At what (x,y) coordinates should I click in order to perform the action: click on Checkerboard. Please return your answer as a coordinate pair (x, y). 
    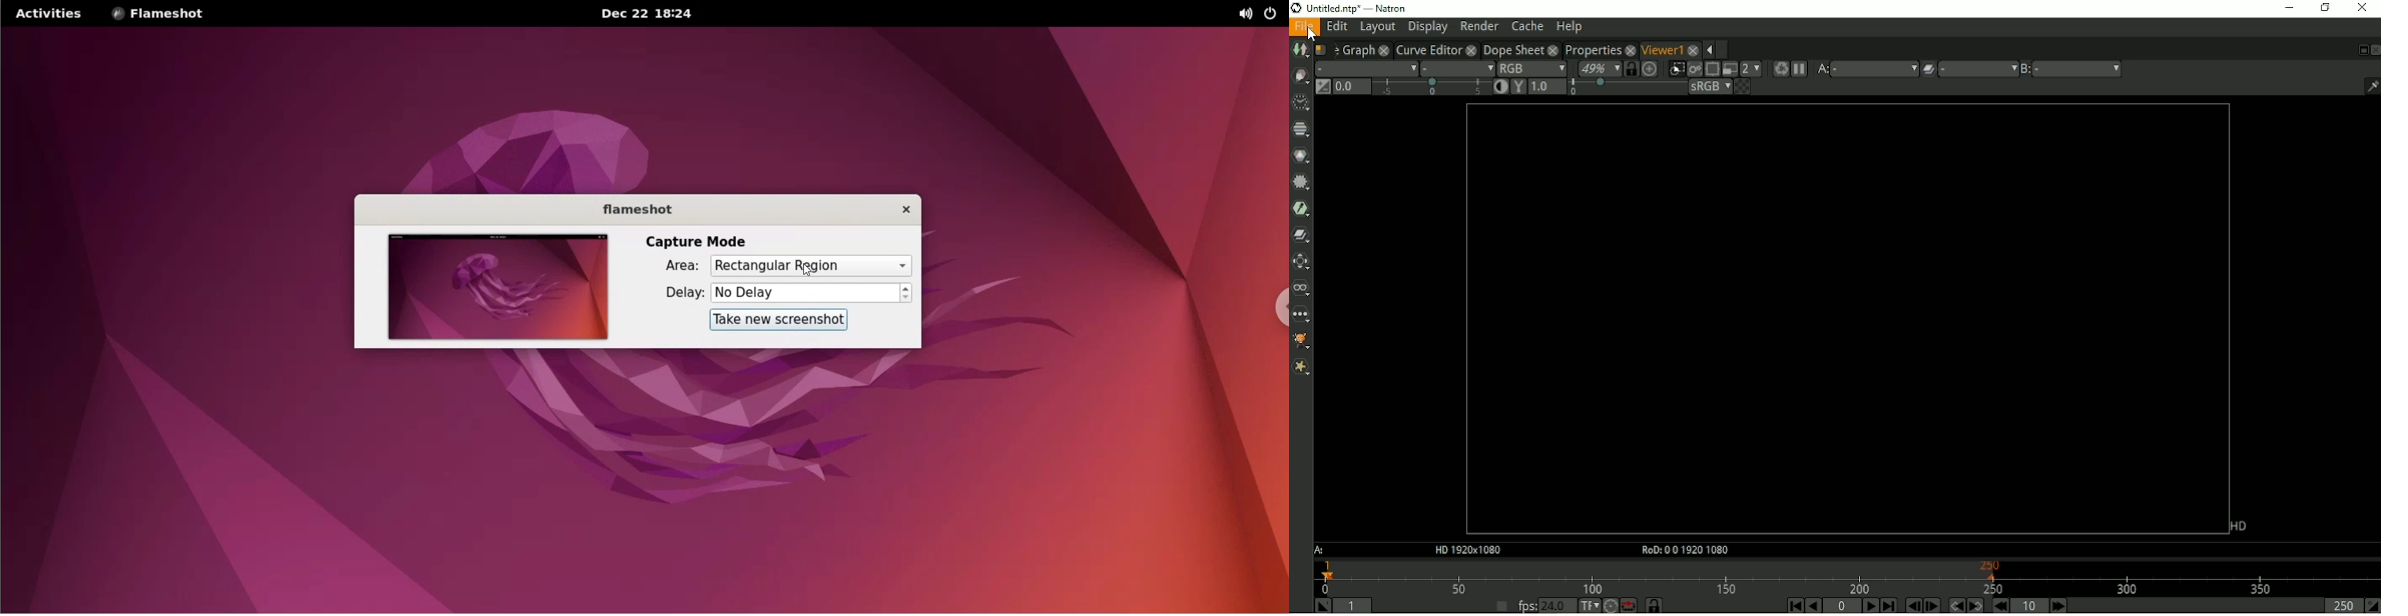
    Looking at the image, I should click on (1742, 86).